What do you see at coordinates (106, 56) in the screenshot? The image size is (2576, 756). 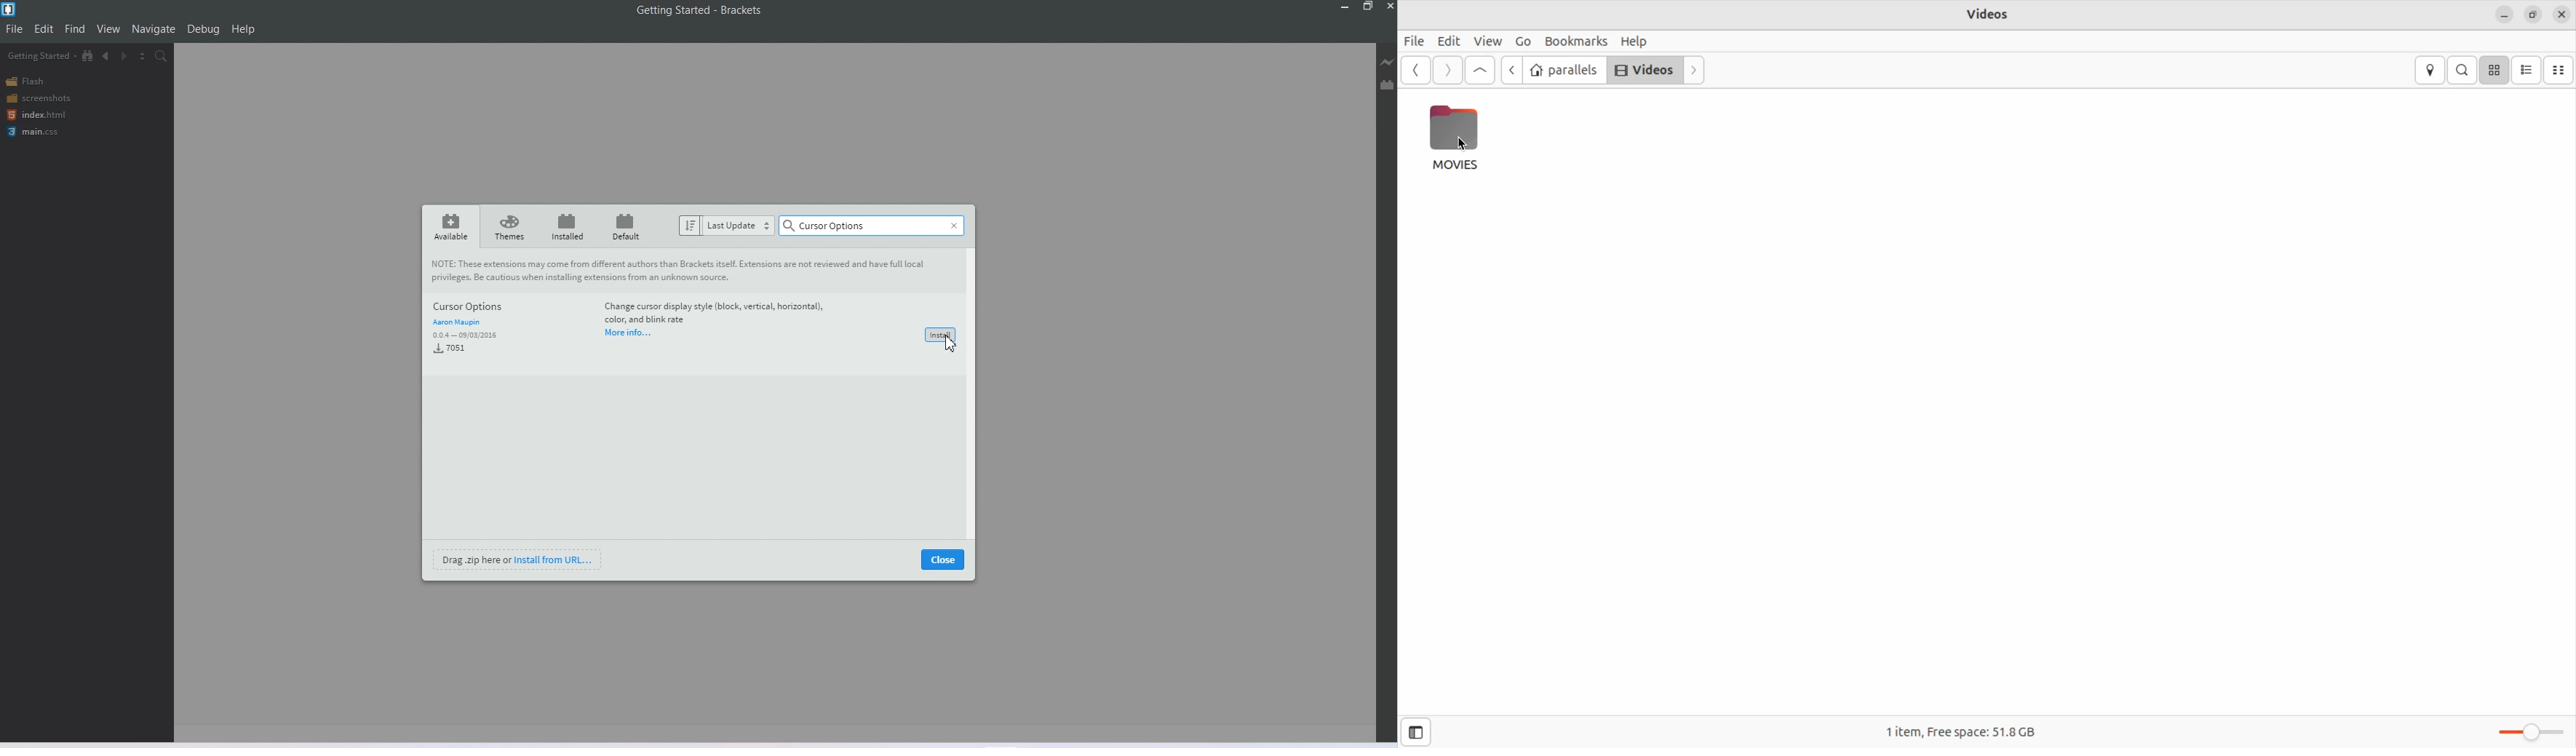 I see `Navigate Backwards` at bounding box center [106, 56].